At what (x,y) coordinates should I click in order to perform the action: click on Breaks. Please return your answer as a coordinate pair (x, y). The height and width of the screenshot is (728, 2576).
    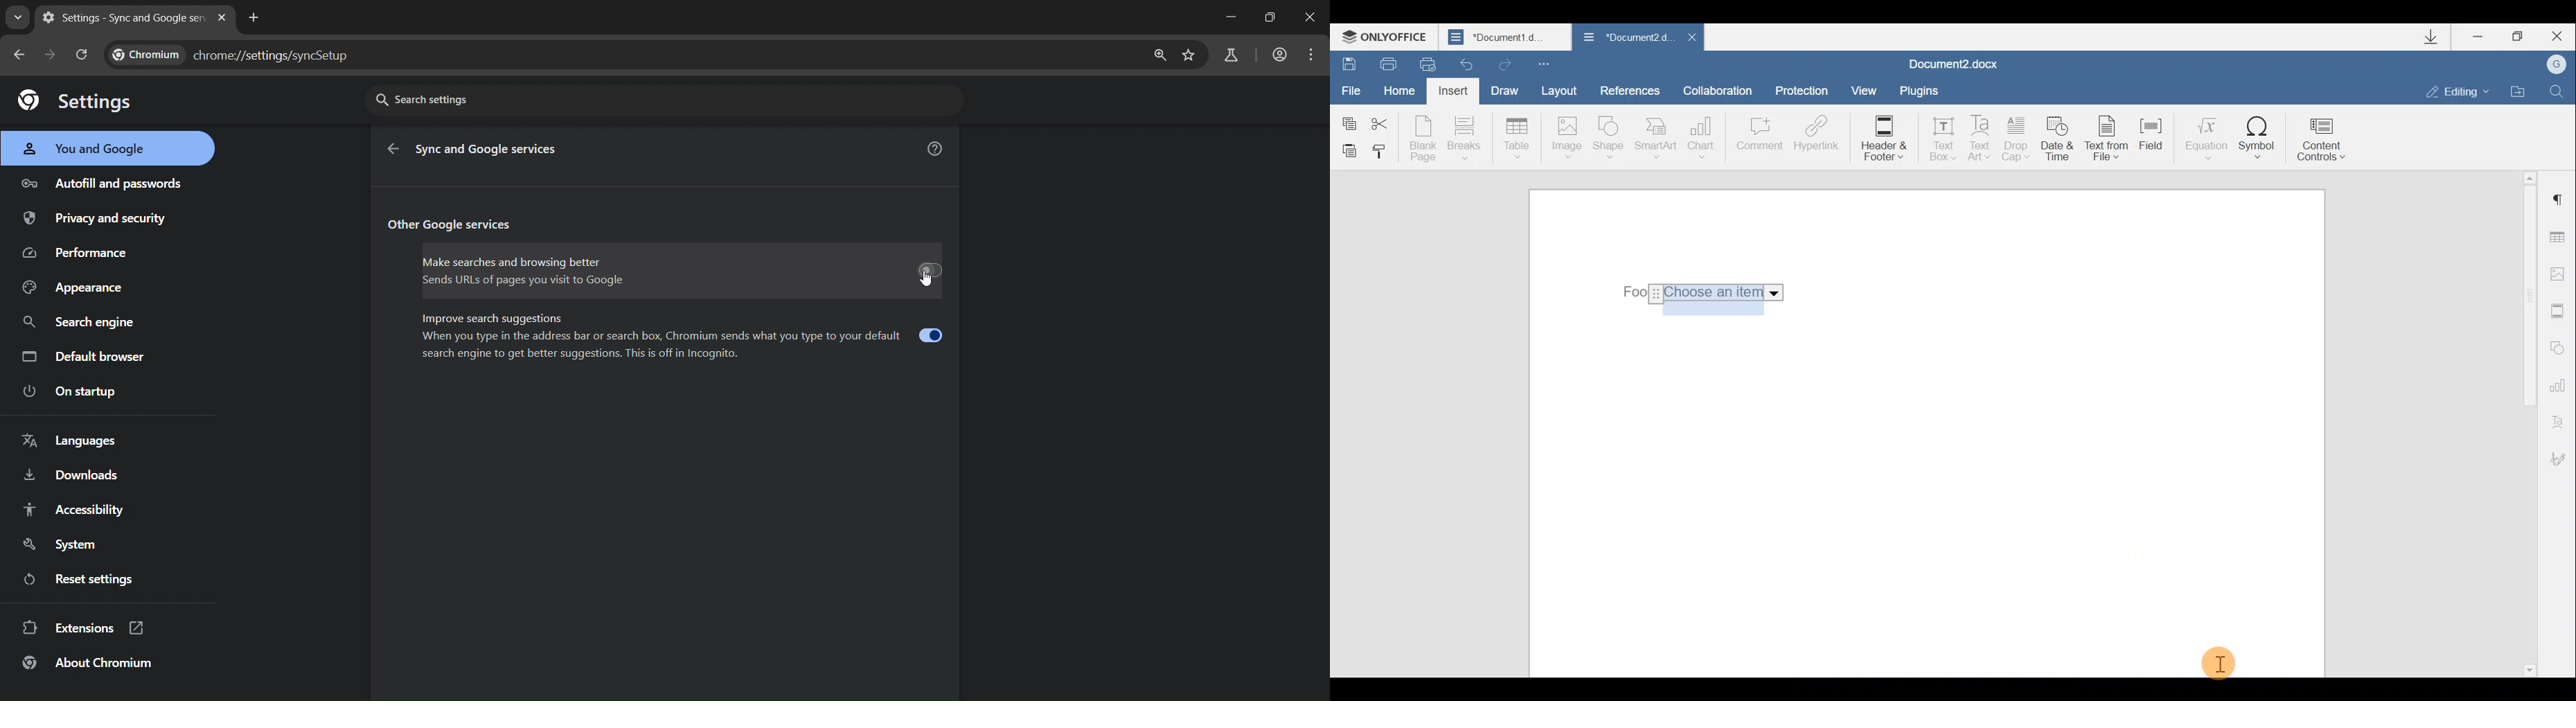
    Looking at the image, I should click on (1463, 141).